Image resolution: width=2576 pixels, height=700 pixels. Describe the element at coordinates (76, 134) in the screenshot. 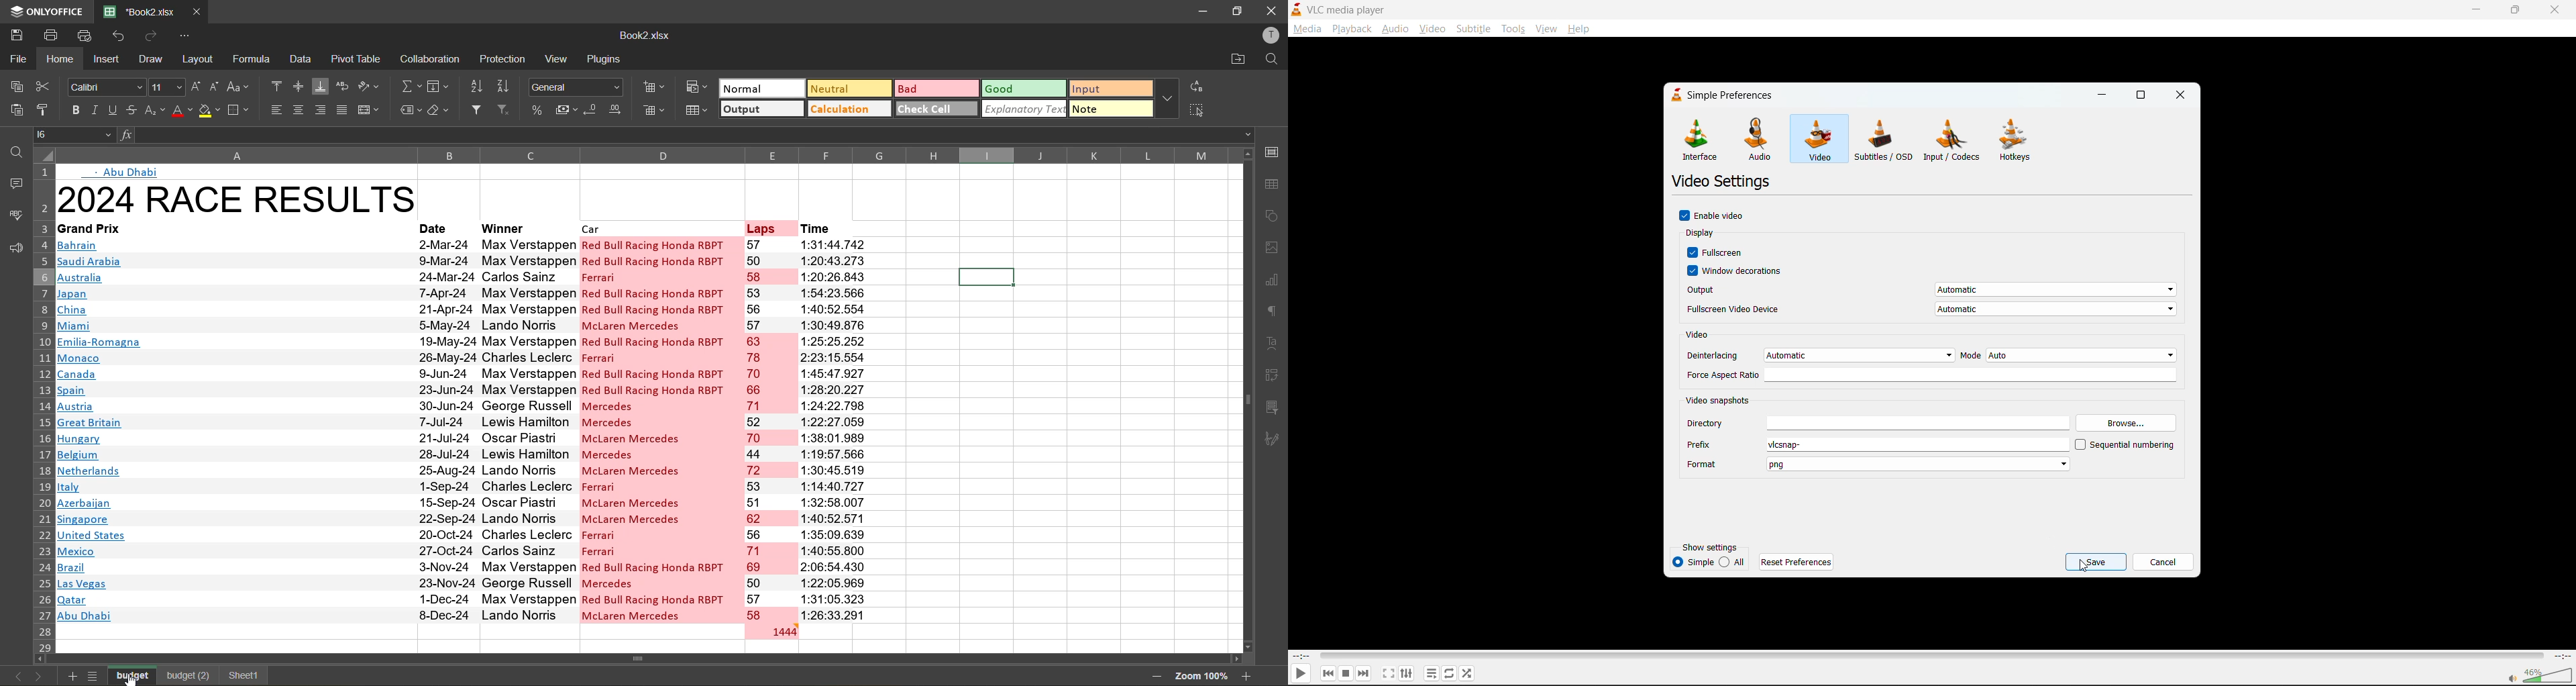

I see `cell address` at that location.